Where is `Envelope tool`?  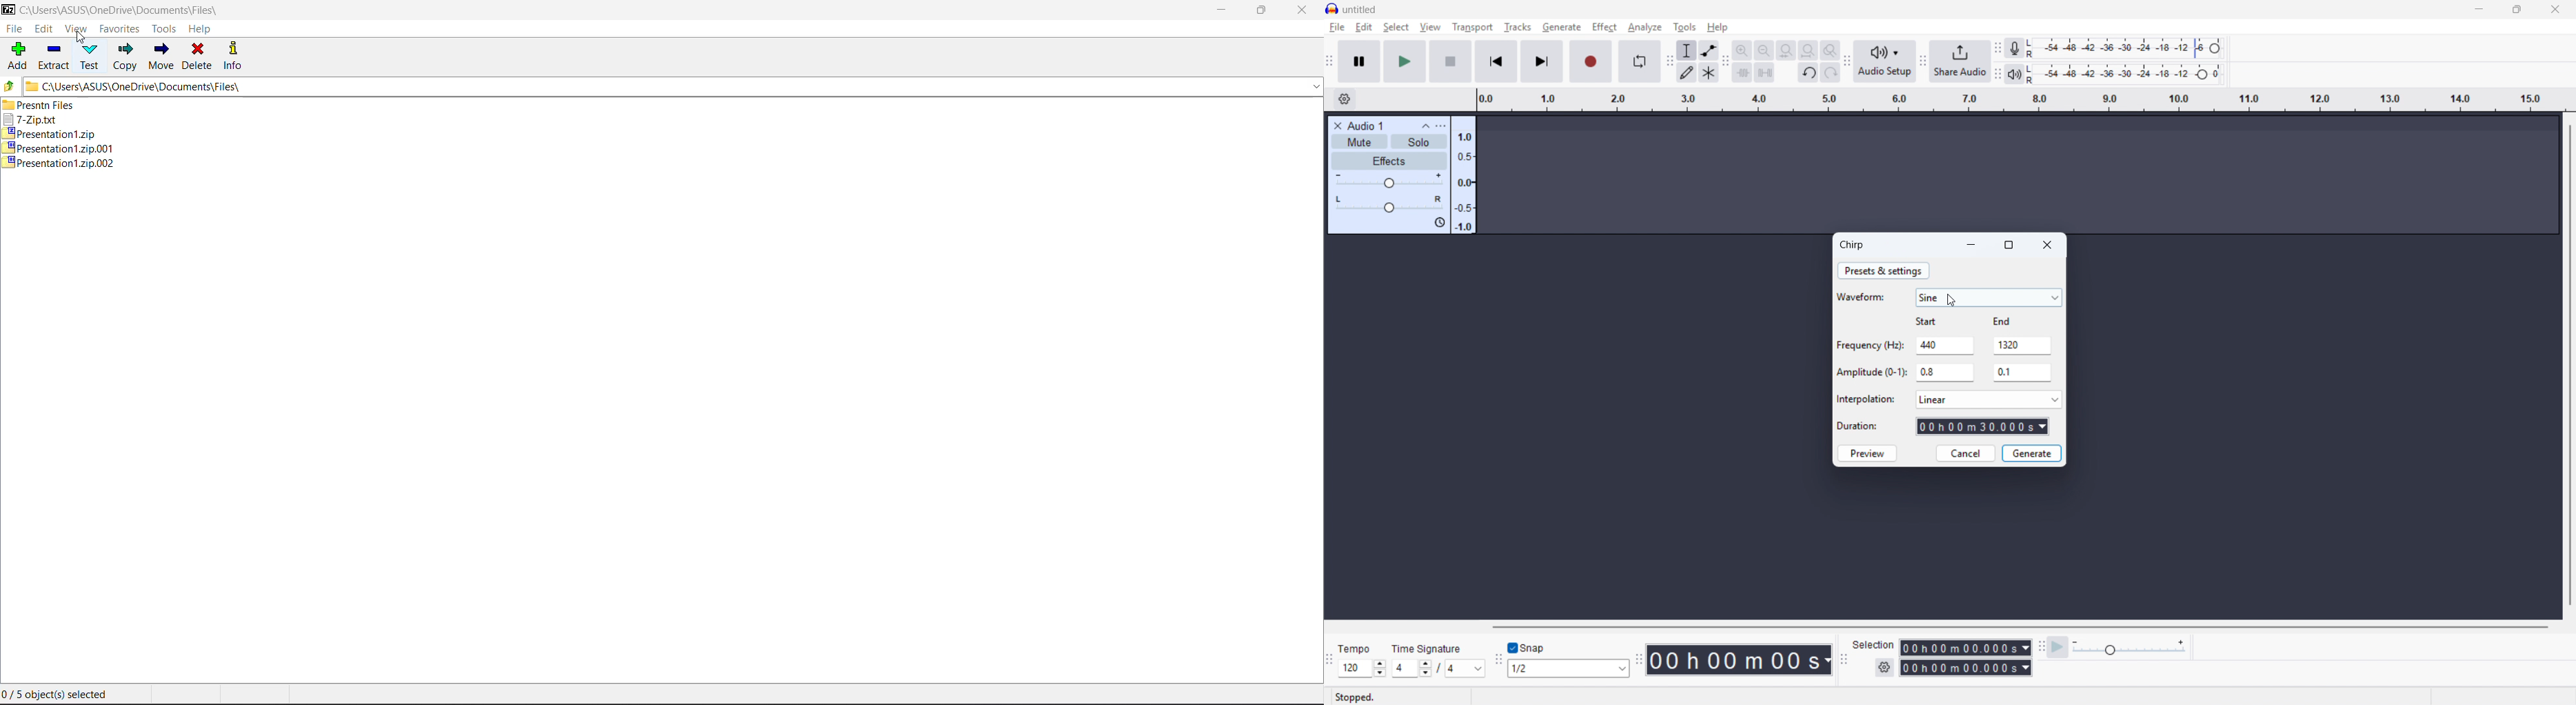
Envelope tool is located at coordinates (1709, 50).